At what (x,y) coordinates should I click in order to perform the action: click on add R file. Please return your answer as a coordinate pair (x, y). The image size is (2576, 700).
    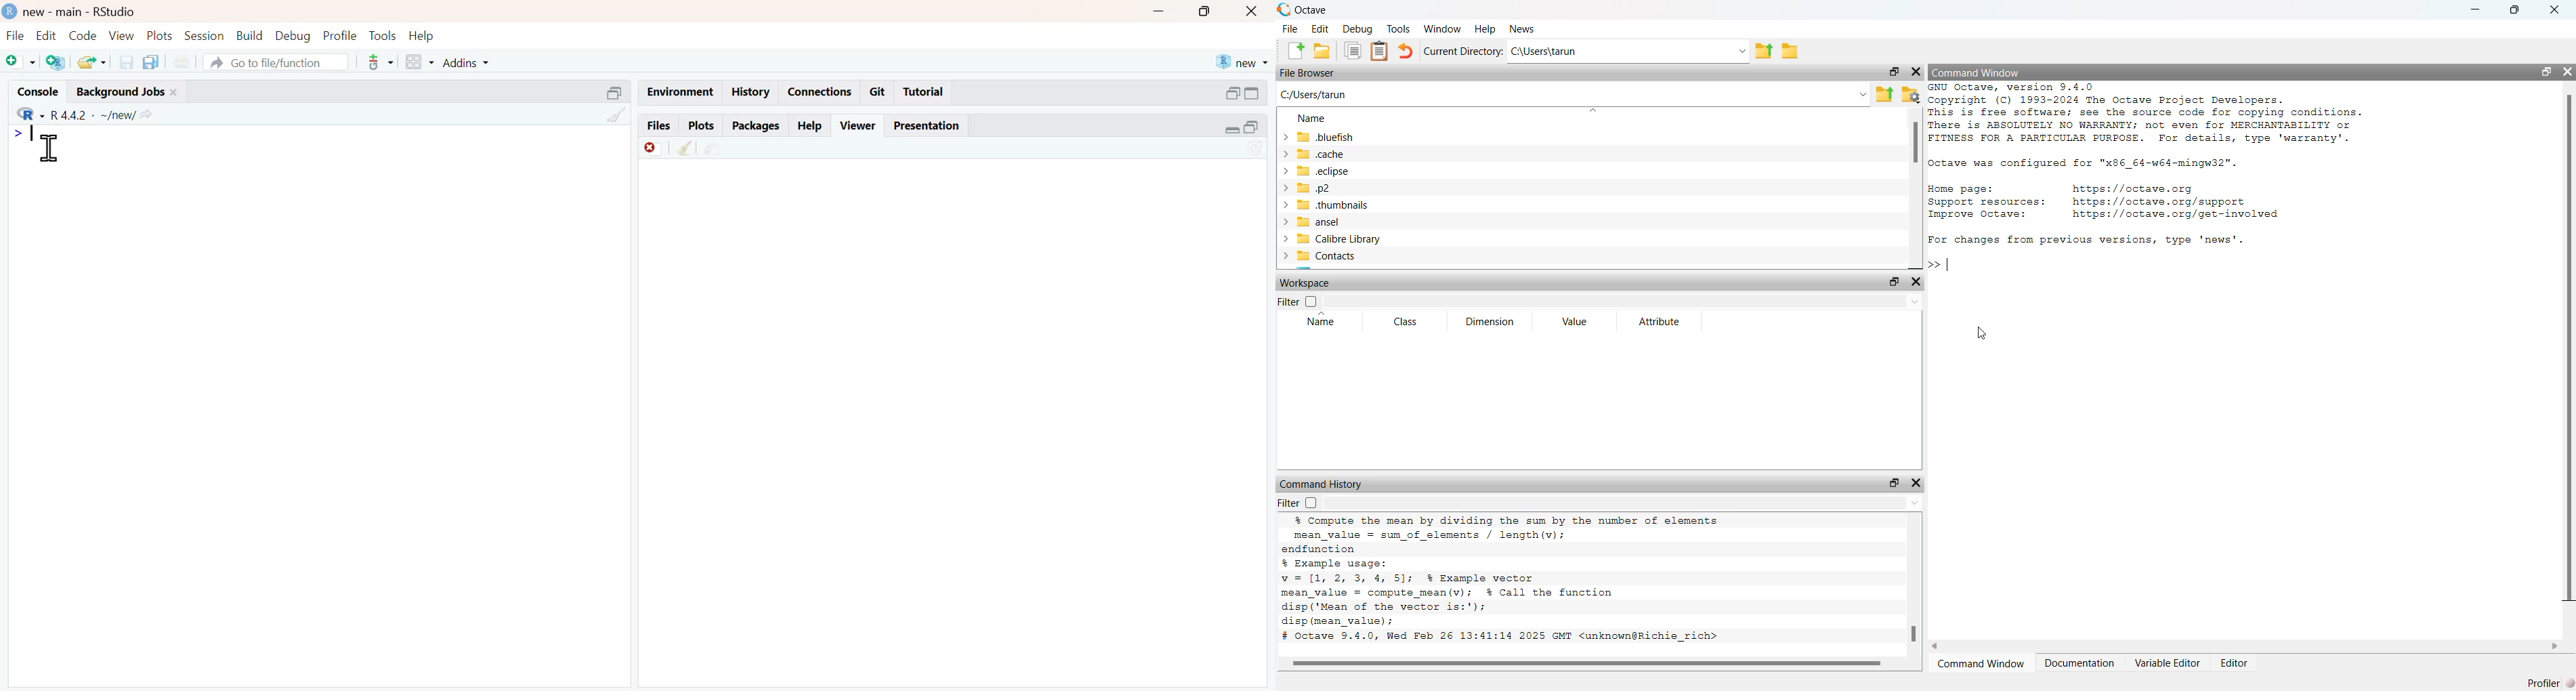
    Looking at the image, I should click on (56, 62).